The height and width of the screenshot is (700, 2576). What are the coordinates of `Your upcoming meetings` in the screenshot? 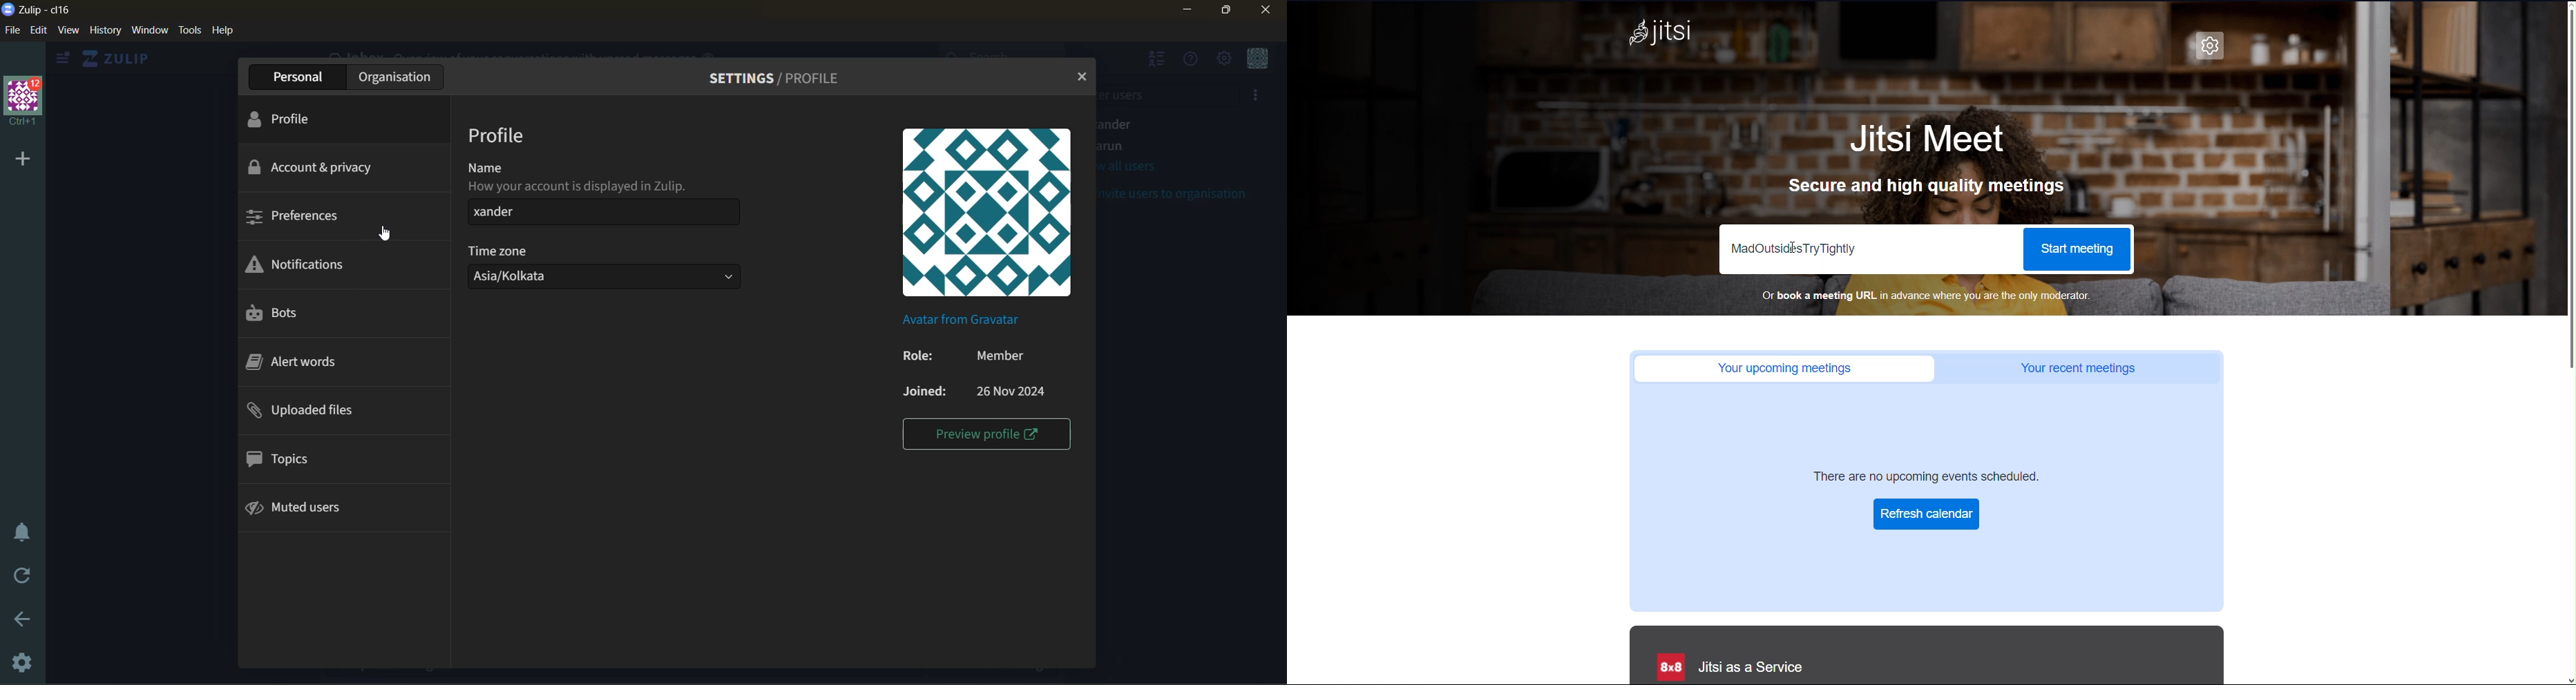 It's located at (1778, 368).